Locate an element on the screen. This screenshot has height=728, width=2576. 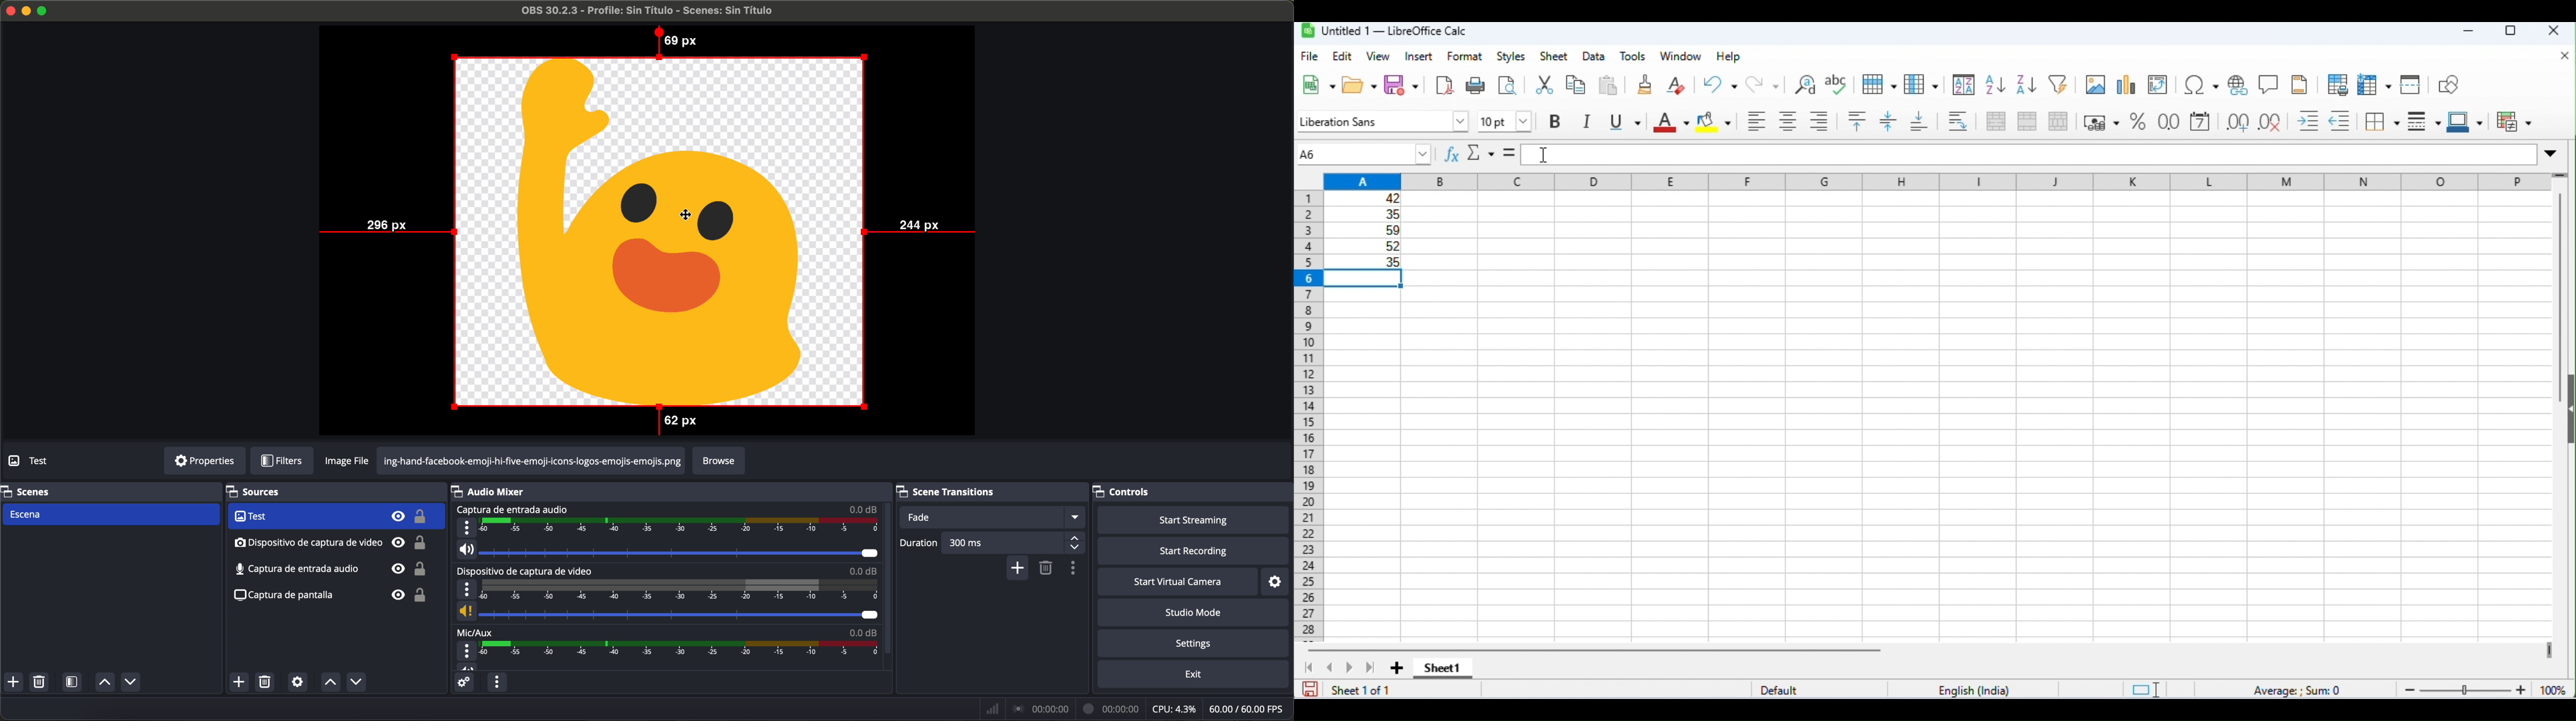
timeline is located at coordinates (680, 526).